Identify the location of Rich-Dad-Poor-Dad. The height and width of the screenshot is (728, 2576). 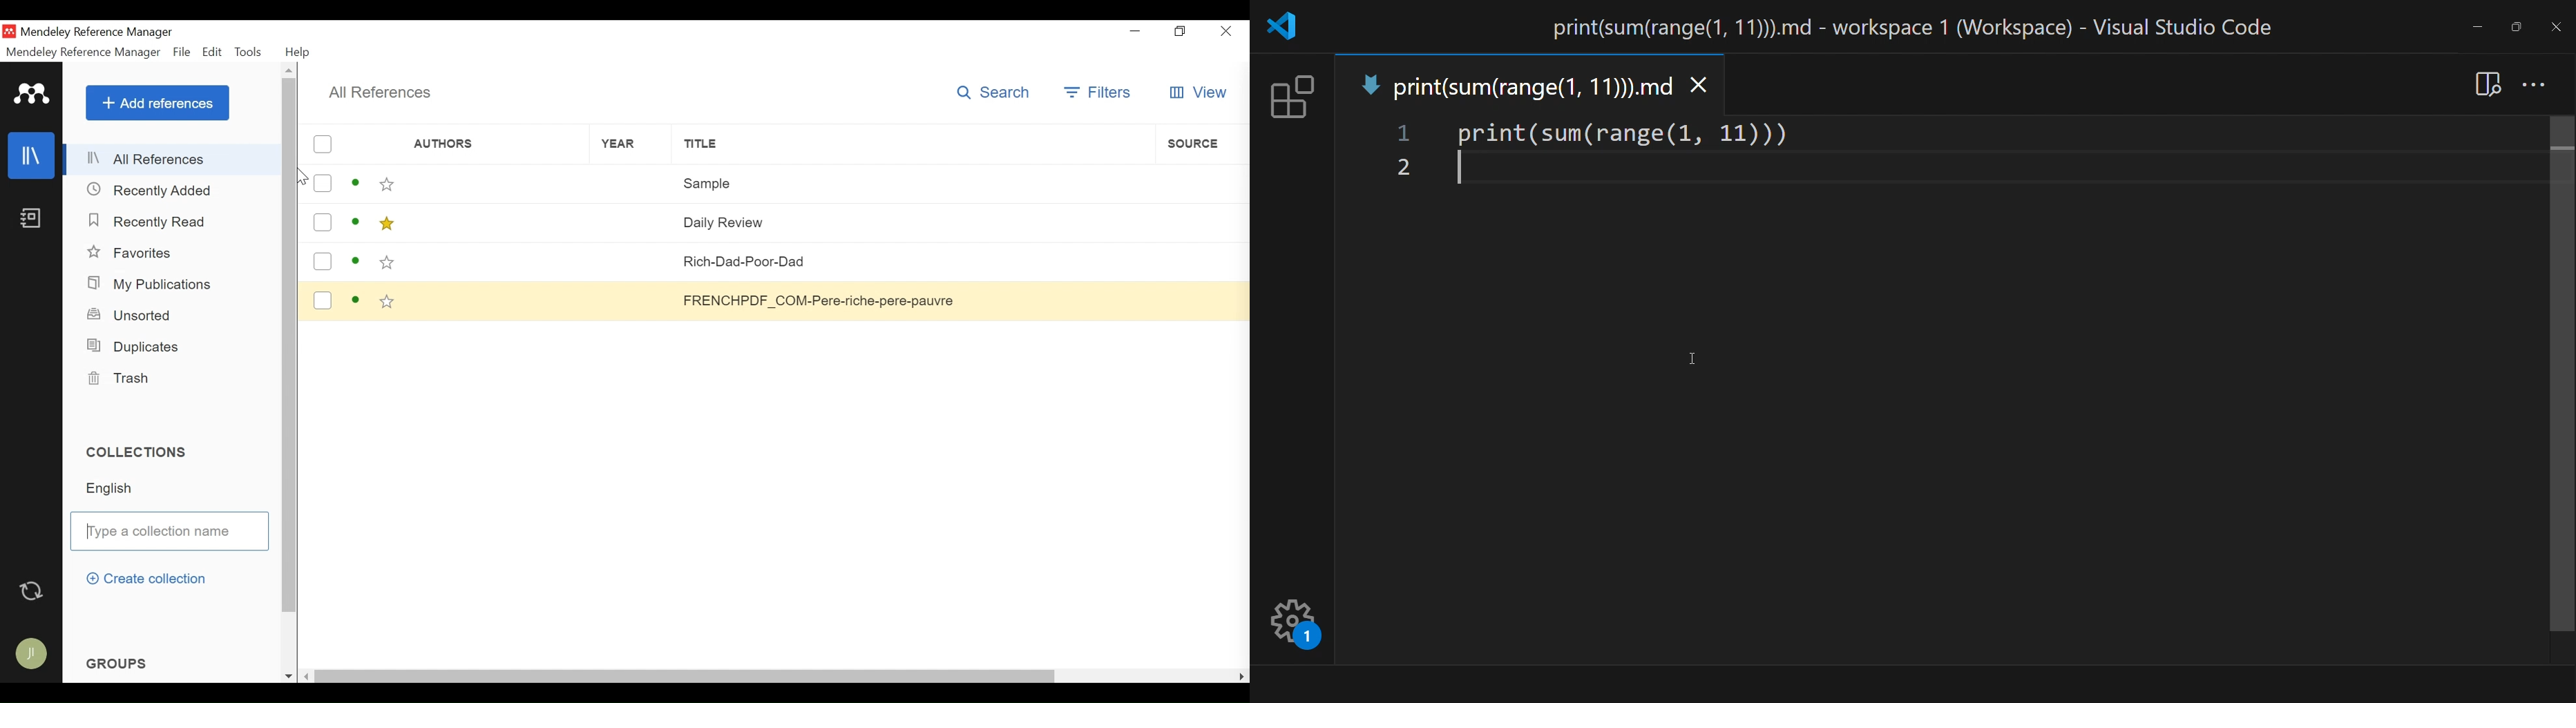
(914, 260).